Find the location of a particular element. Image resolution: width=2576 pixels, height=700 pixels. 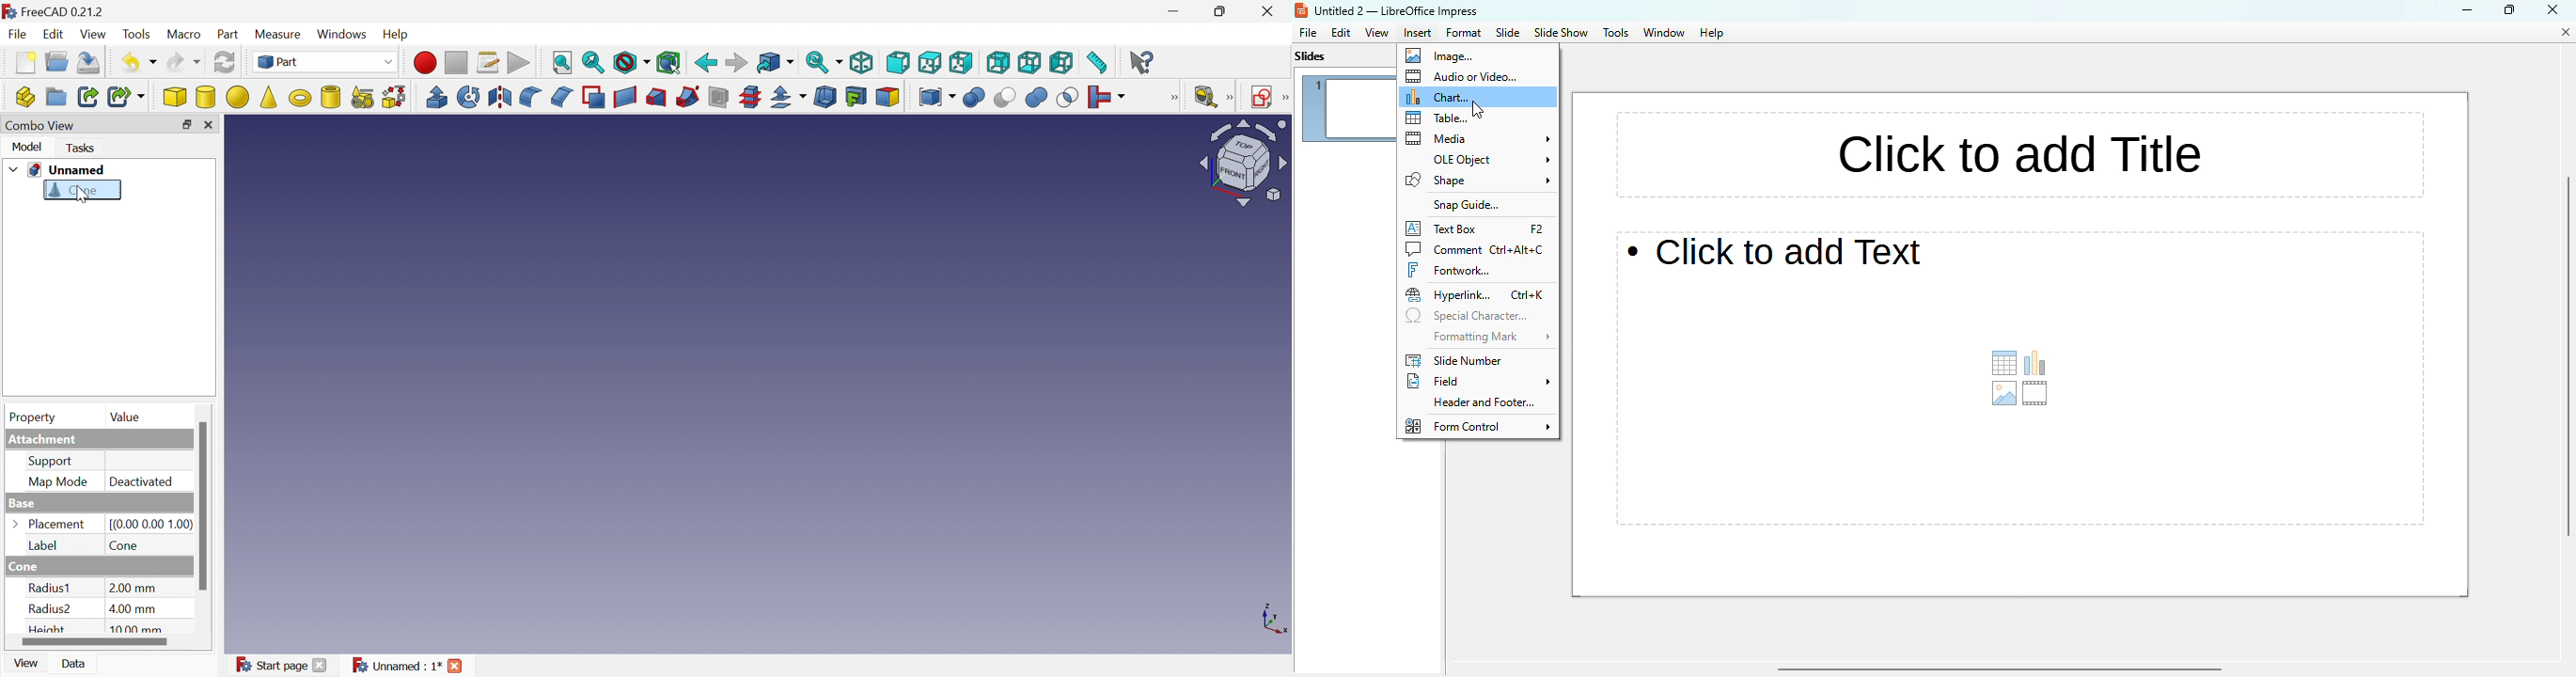

Extrude is located at coordinates (437, 97).